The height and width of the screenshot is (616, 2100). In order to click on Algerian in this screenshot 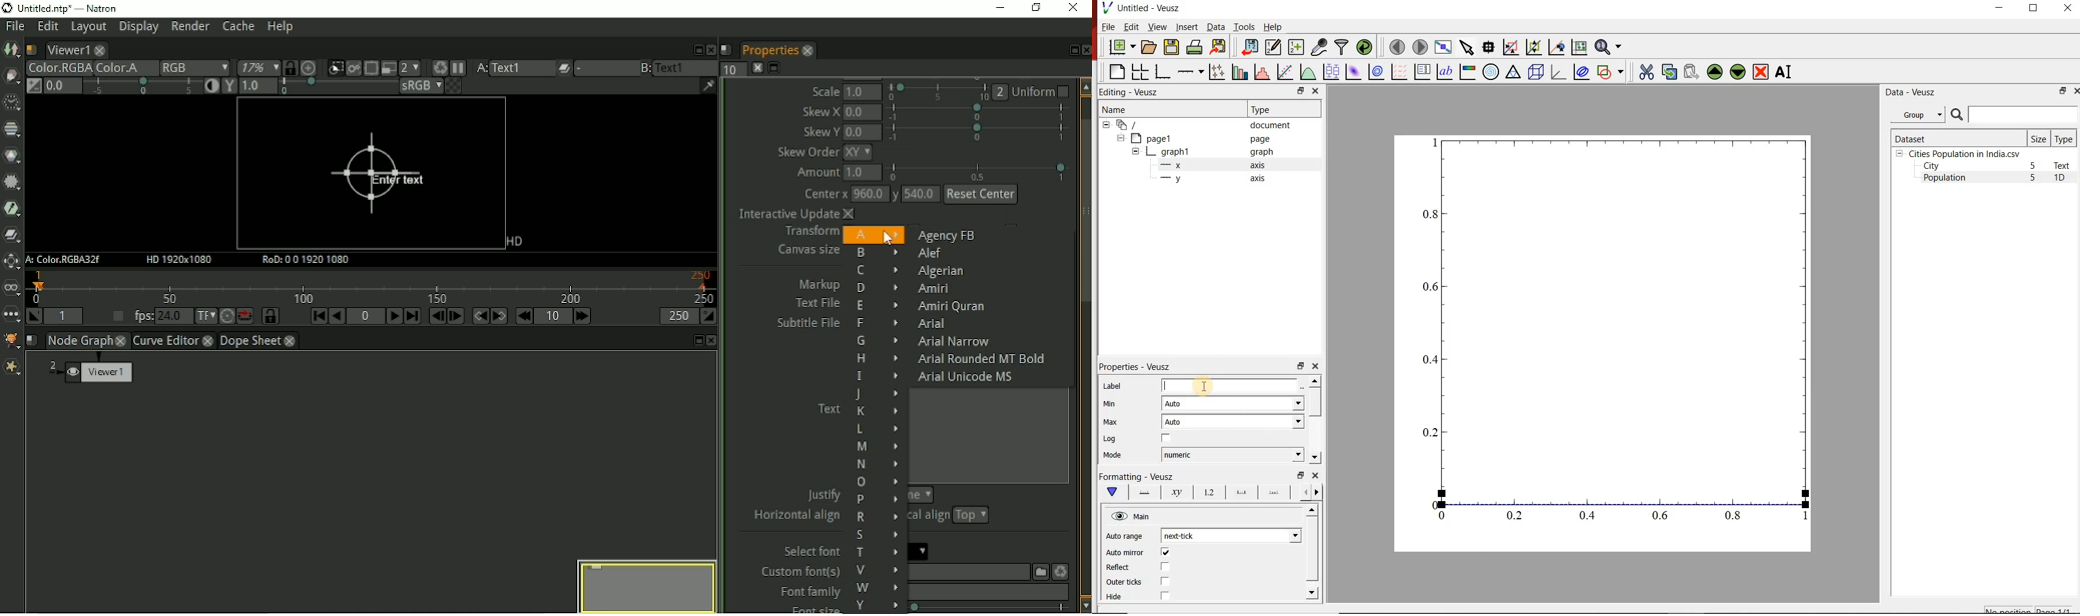, I will do `click(941, 272)`.